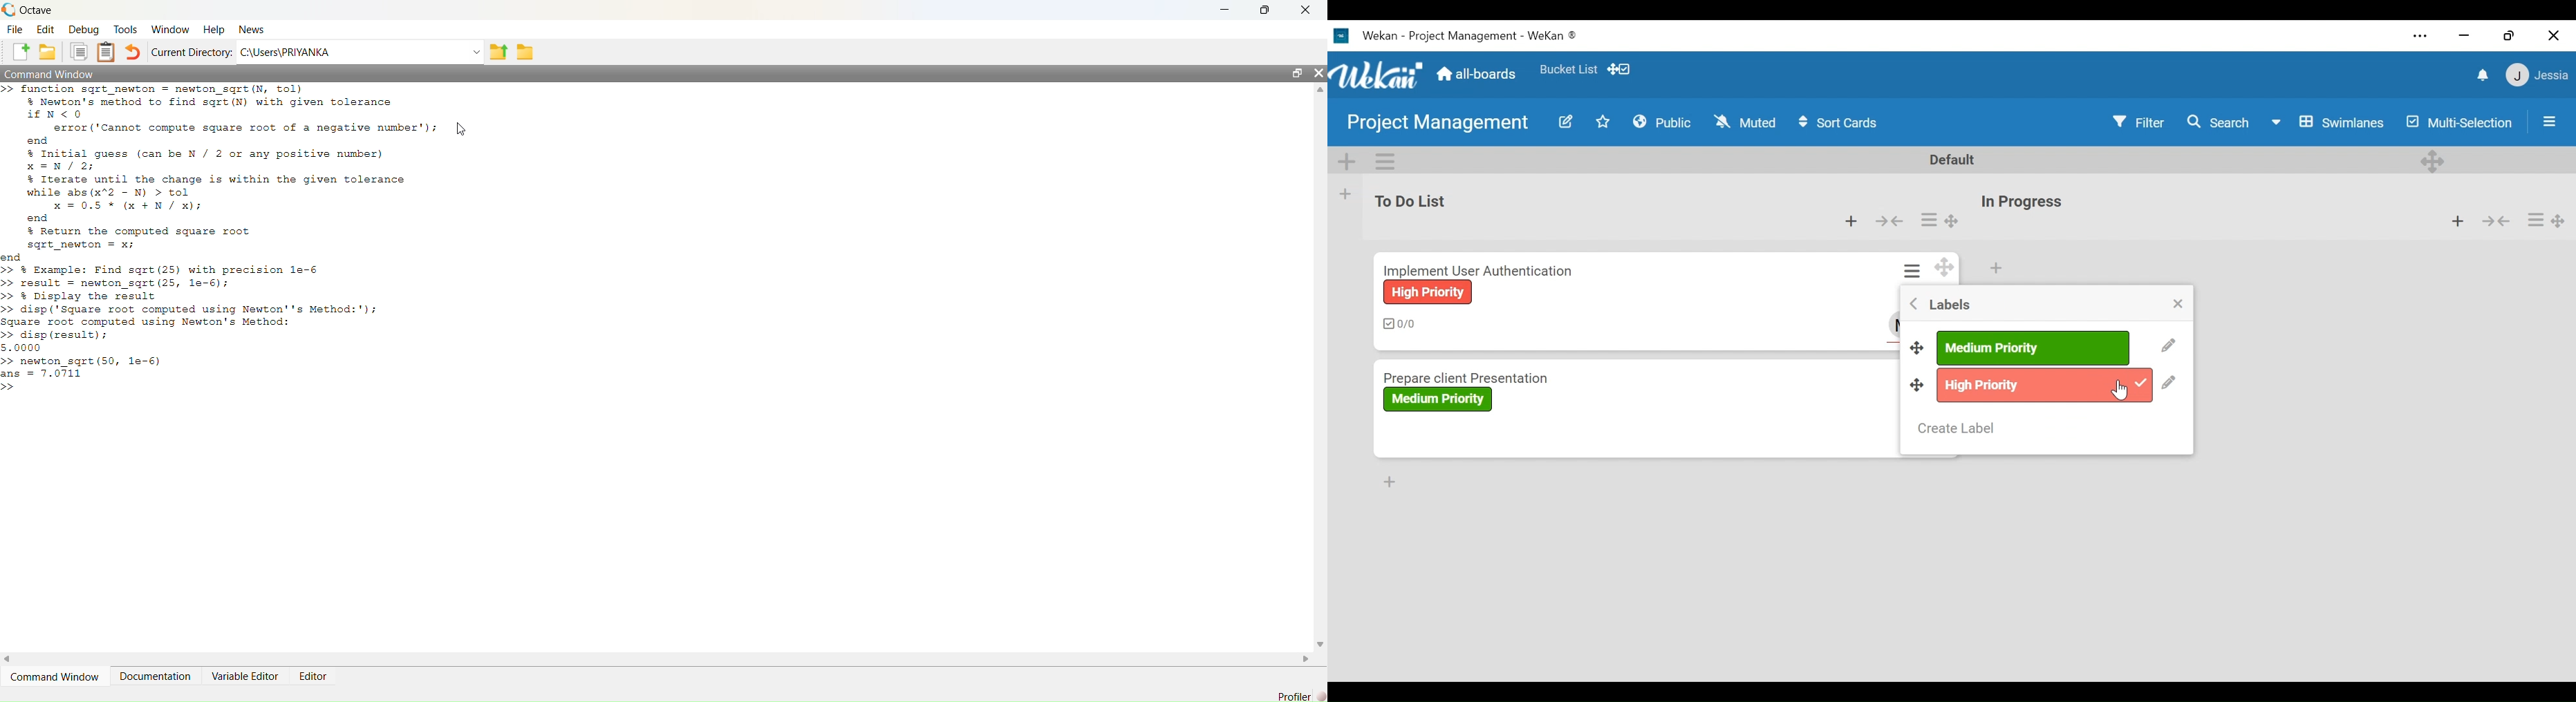 The image size is (2576, 728). Describe the element at coordinates (2538, 75) in the screenshot. I see `Member Settings` at that location.